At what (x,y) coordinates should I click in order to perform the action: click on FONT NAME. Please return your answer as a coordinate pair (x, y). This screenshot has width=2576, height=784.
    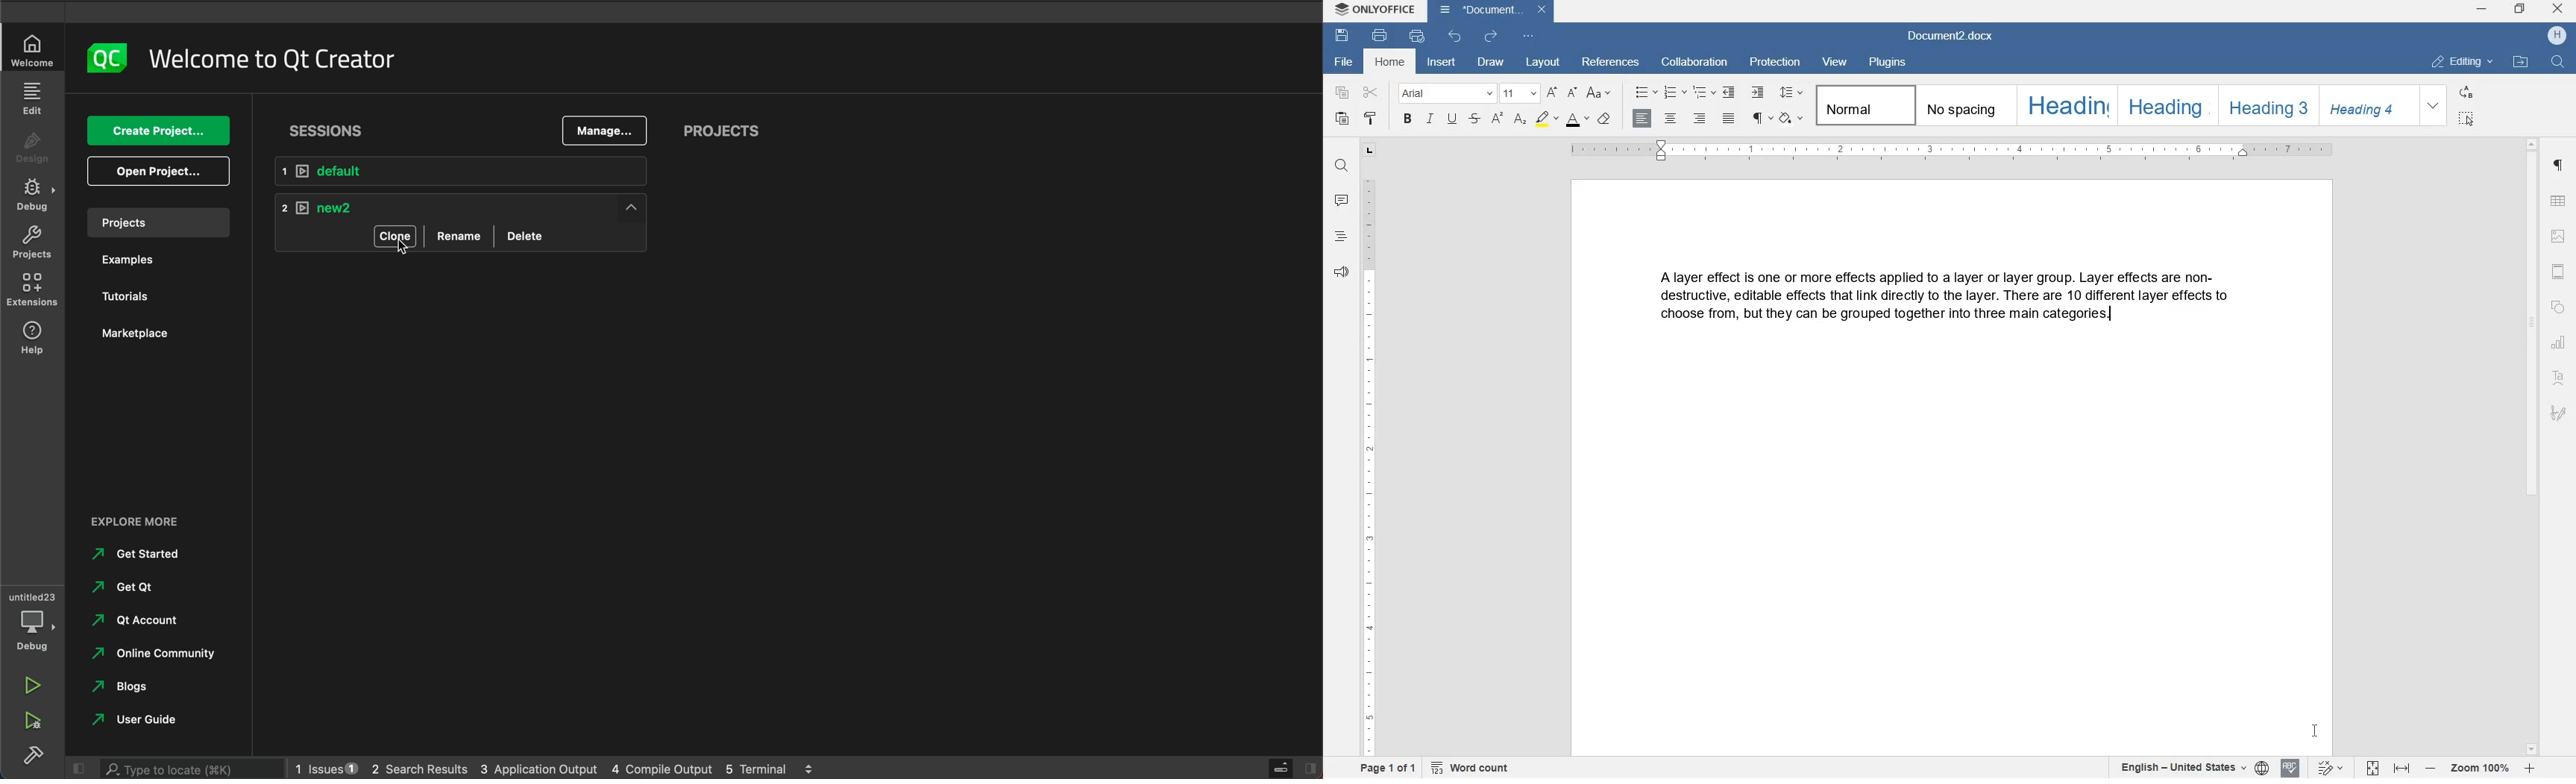
    Looking at the image, I should click on (1443, 94).